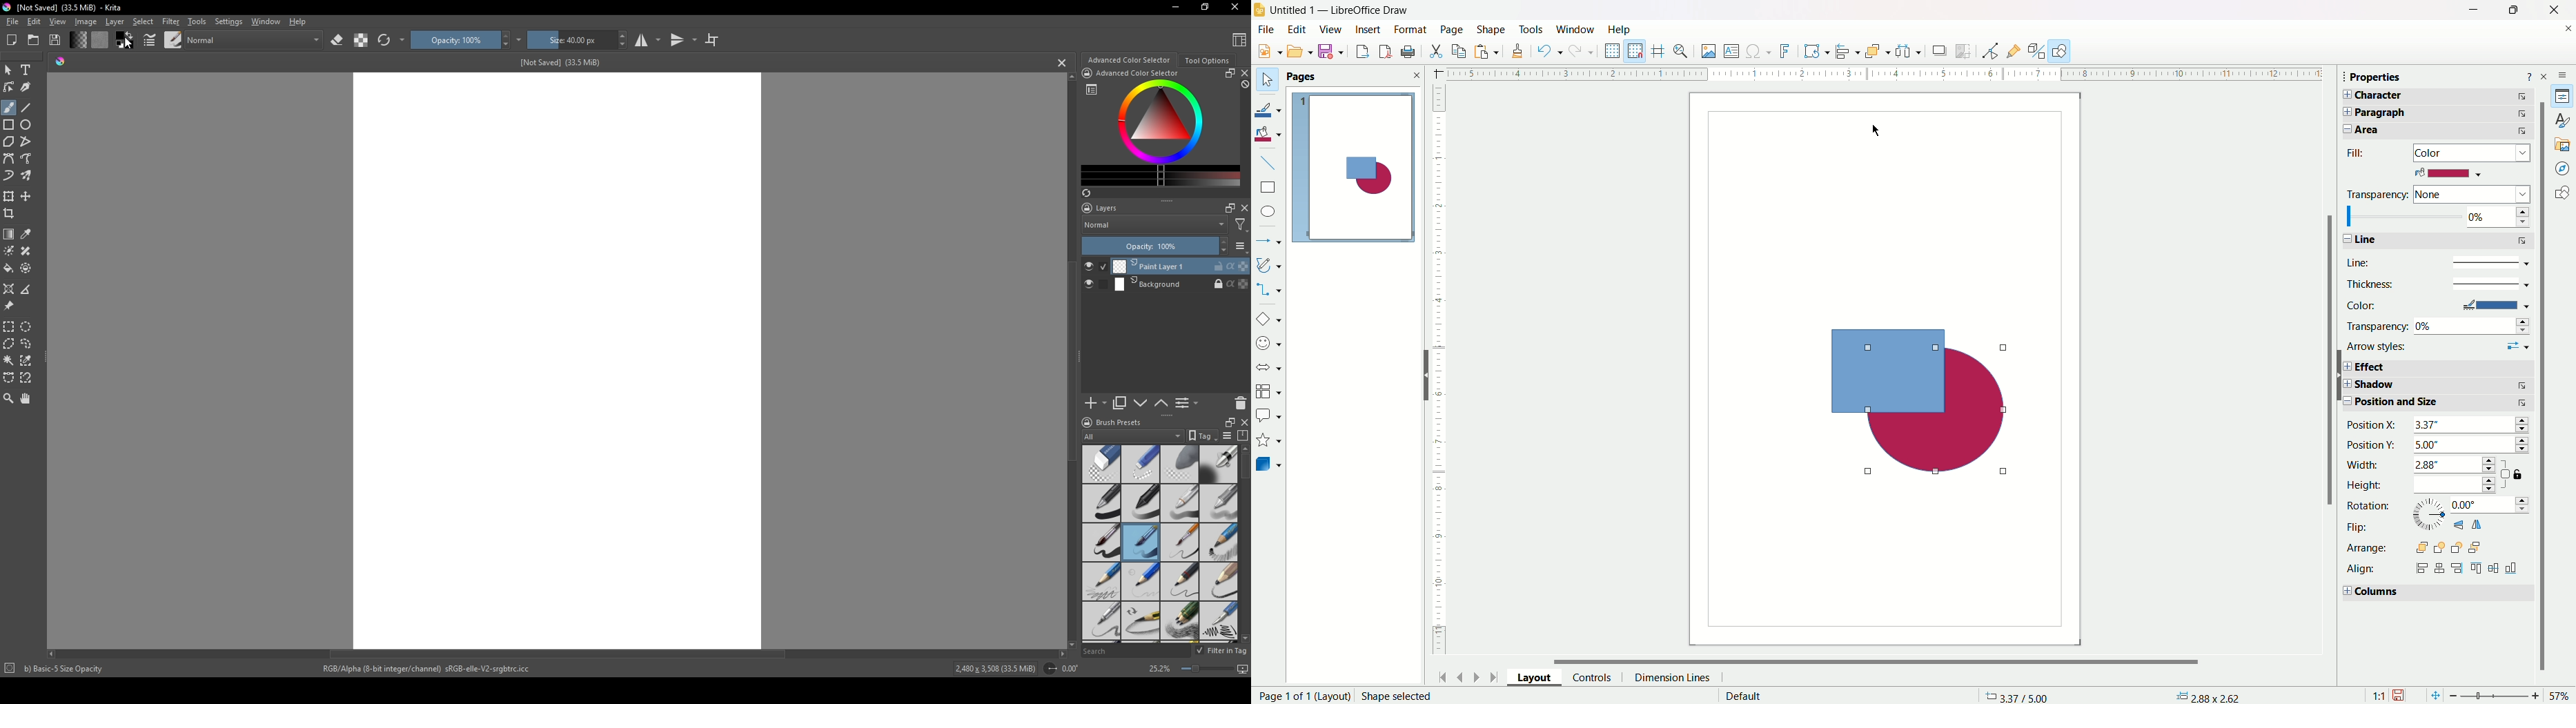 The width and height of the screenshot is (2576, 728). I want to click on options, so click(2565, 73).